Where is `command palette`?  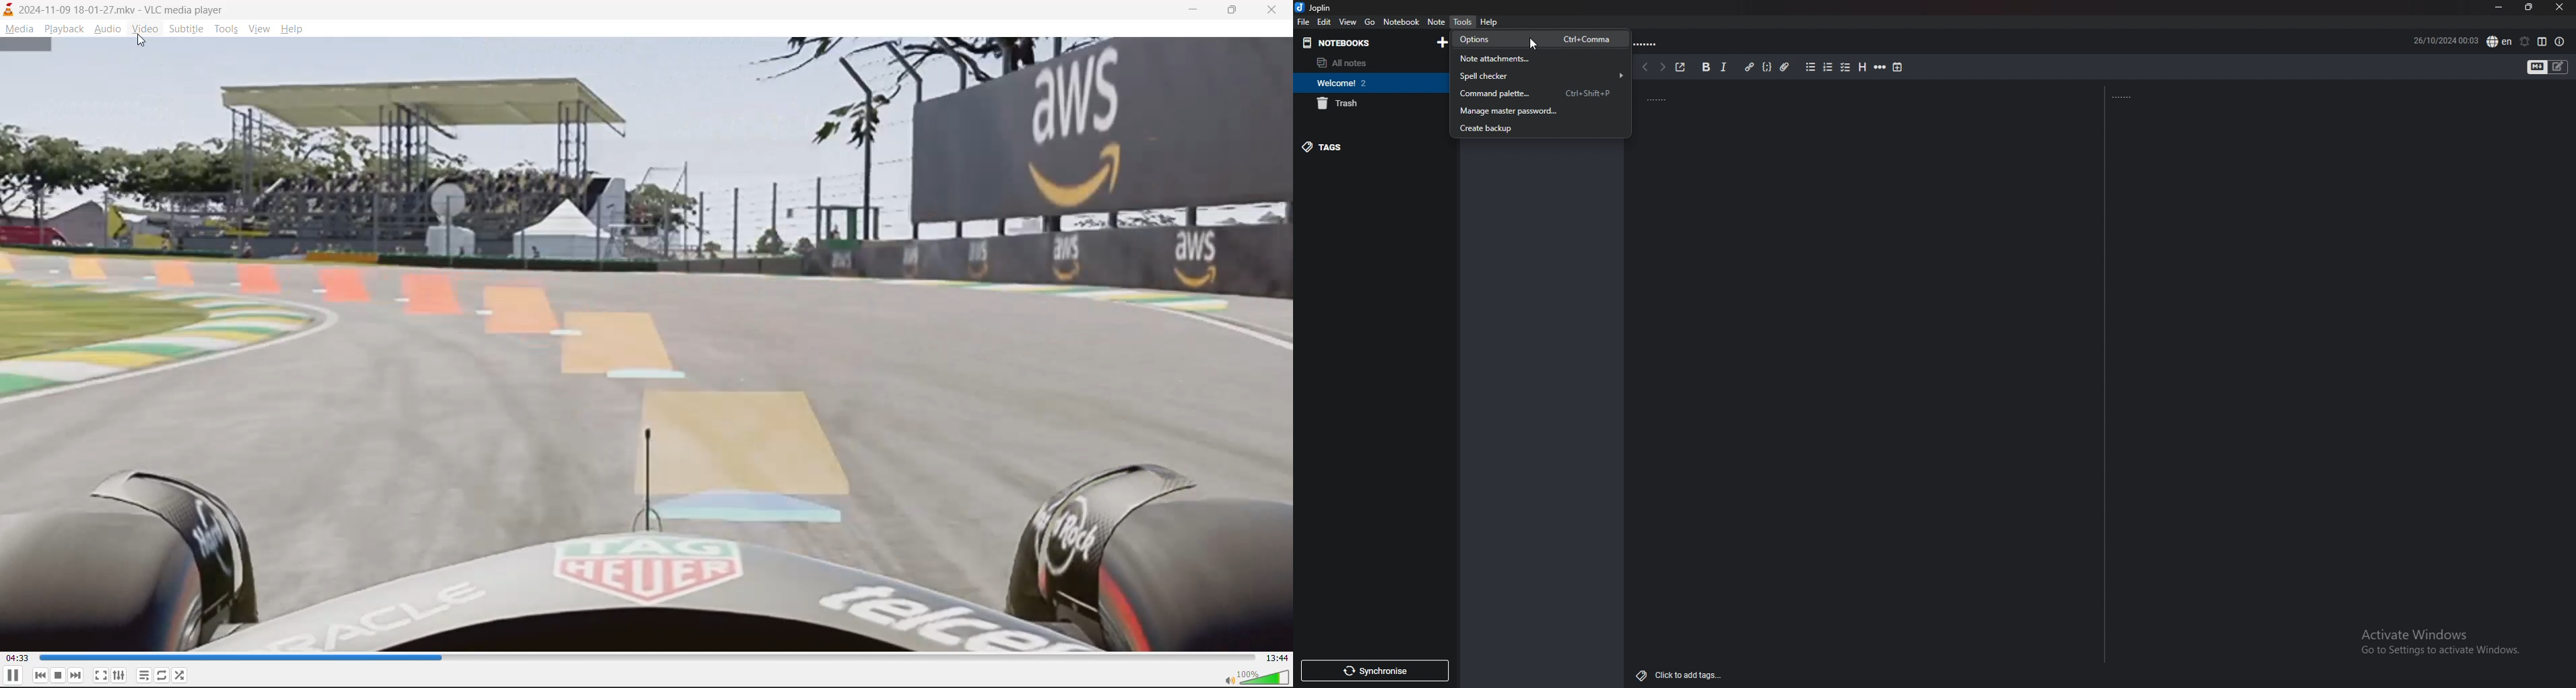
command palette is located at coordinates (1537, 94).